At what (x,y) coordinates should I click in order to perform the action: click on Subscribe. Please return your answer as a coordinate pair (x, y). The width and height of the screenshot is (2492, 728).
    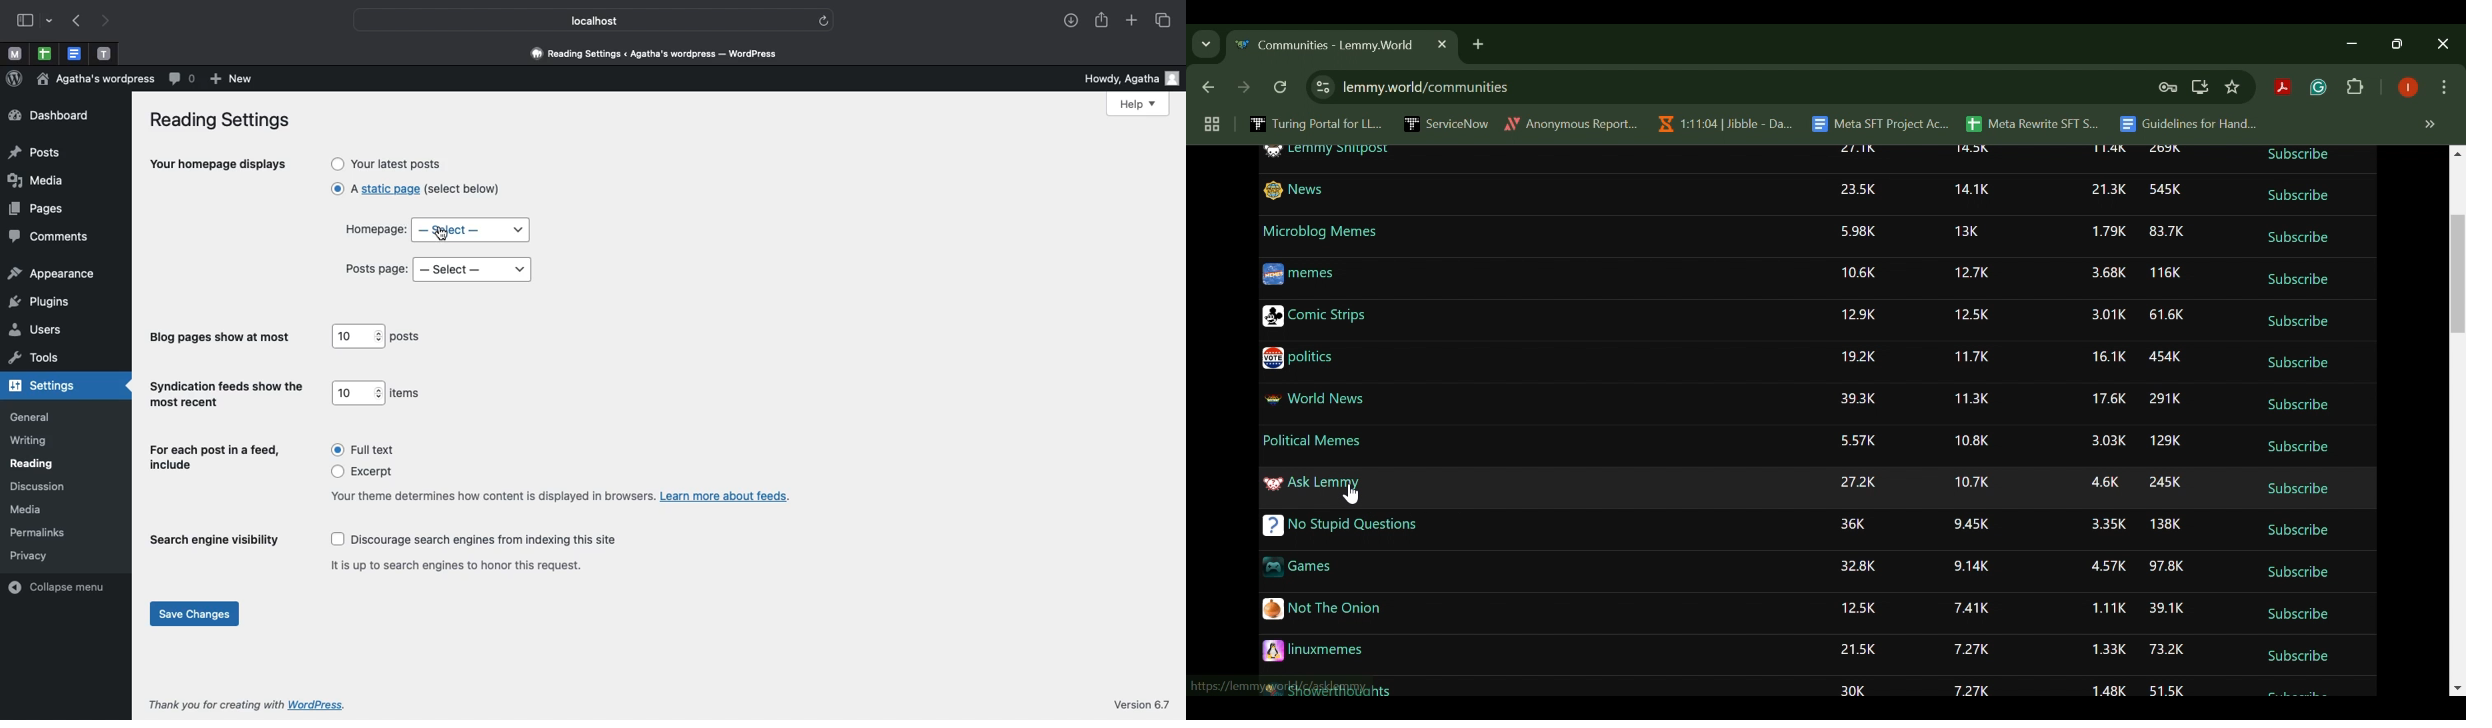
    Looking at the image, I should click on (2296, 237).